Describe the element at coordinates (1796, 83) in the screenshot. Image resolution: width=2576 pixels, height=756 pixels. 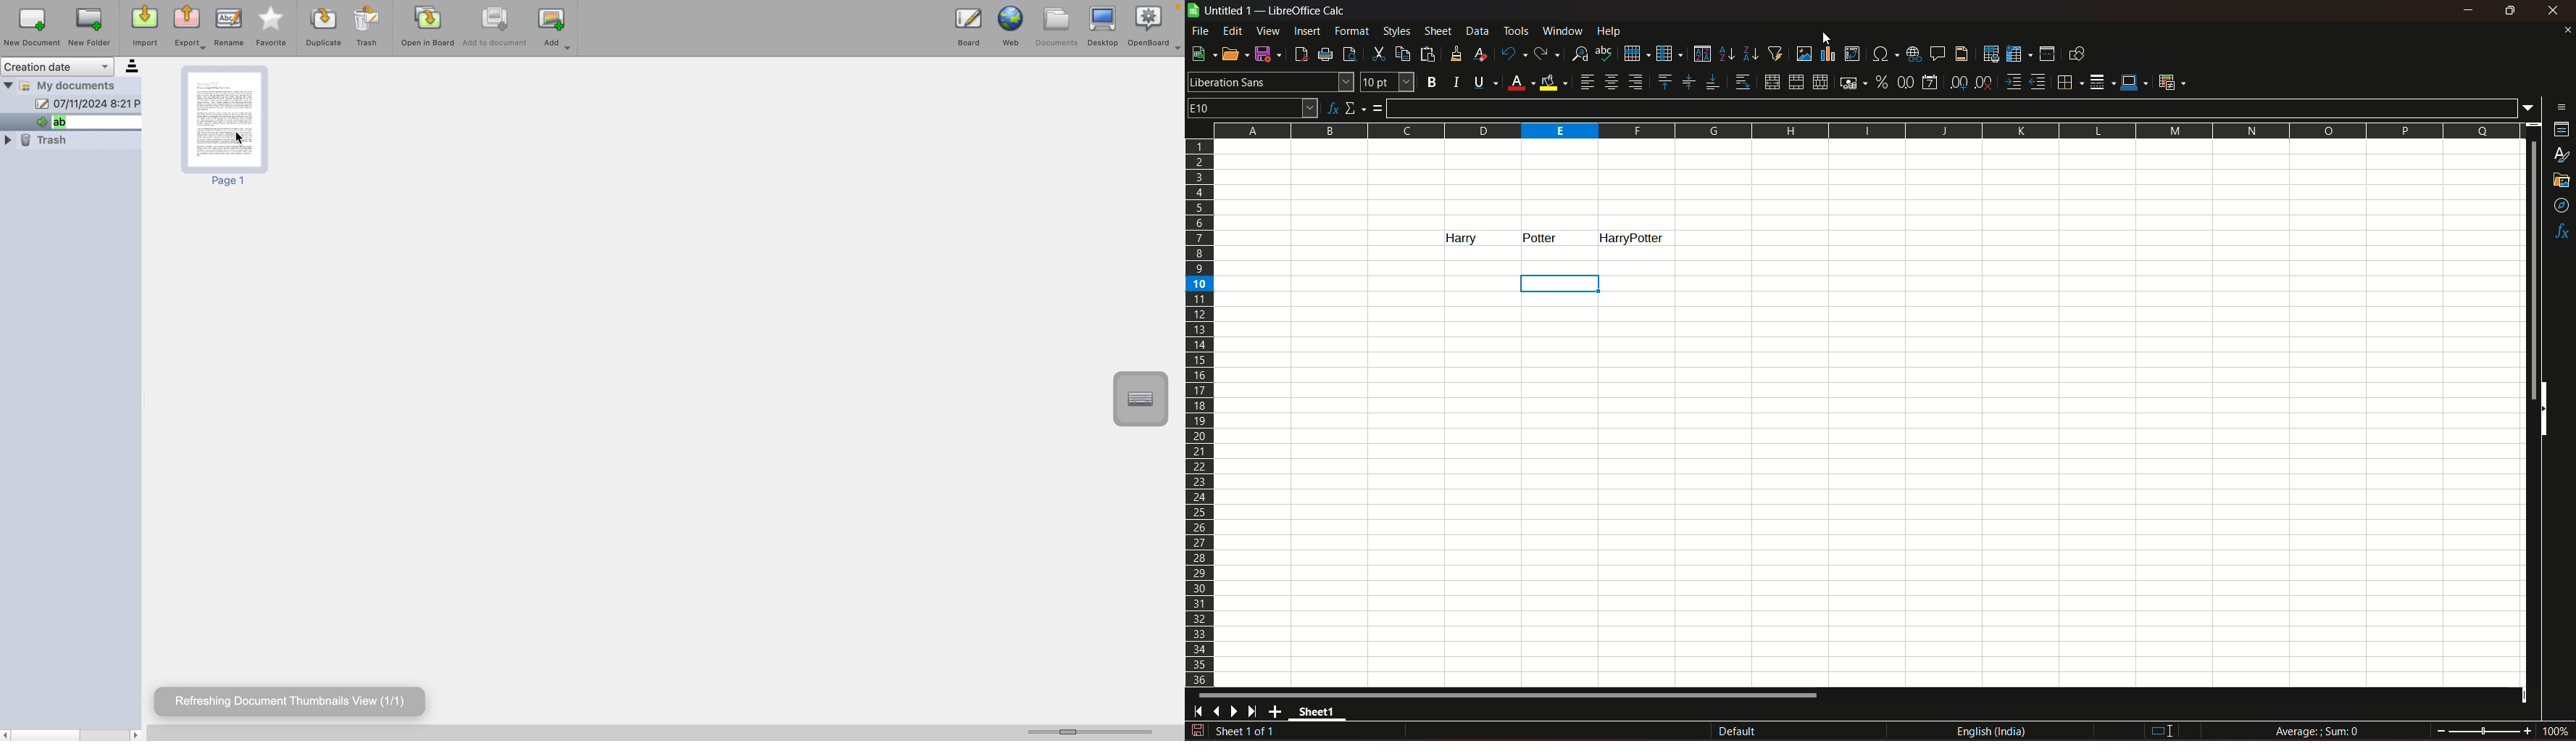
I see `merge` at that location.